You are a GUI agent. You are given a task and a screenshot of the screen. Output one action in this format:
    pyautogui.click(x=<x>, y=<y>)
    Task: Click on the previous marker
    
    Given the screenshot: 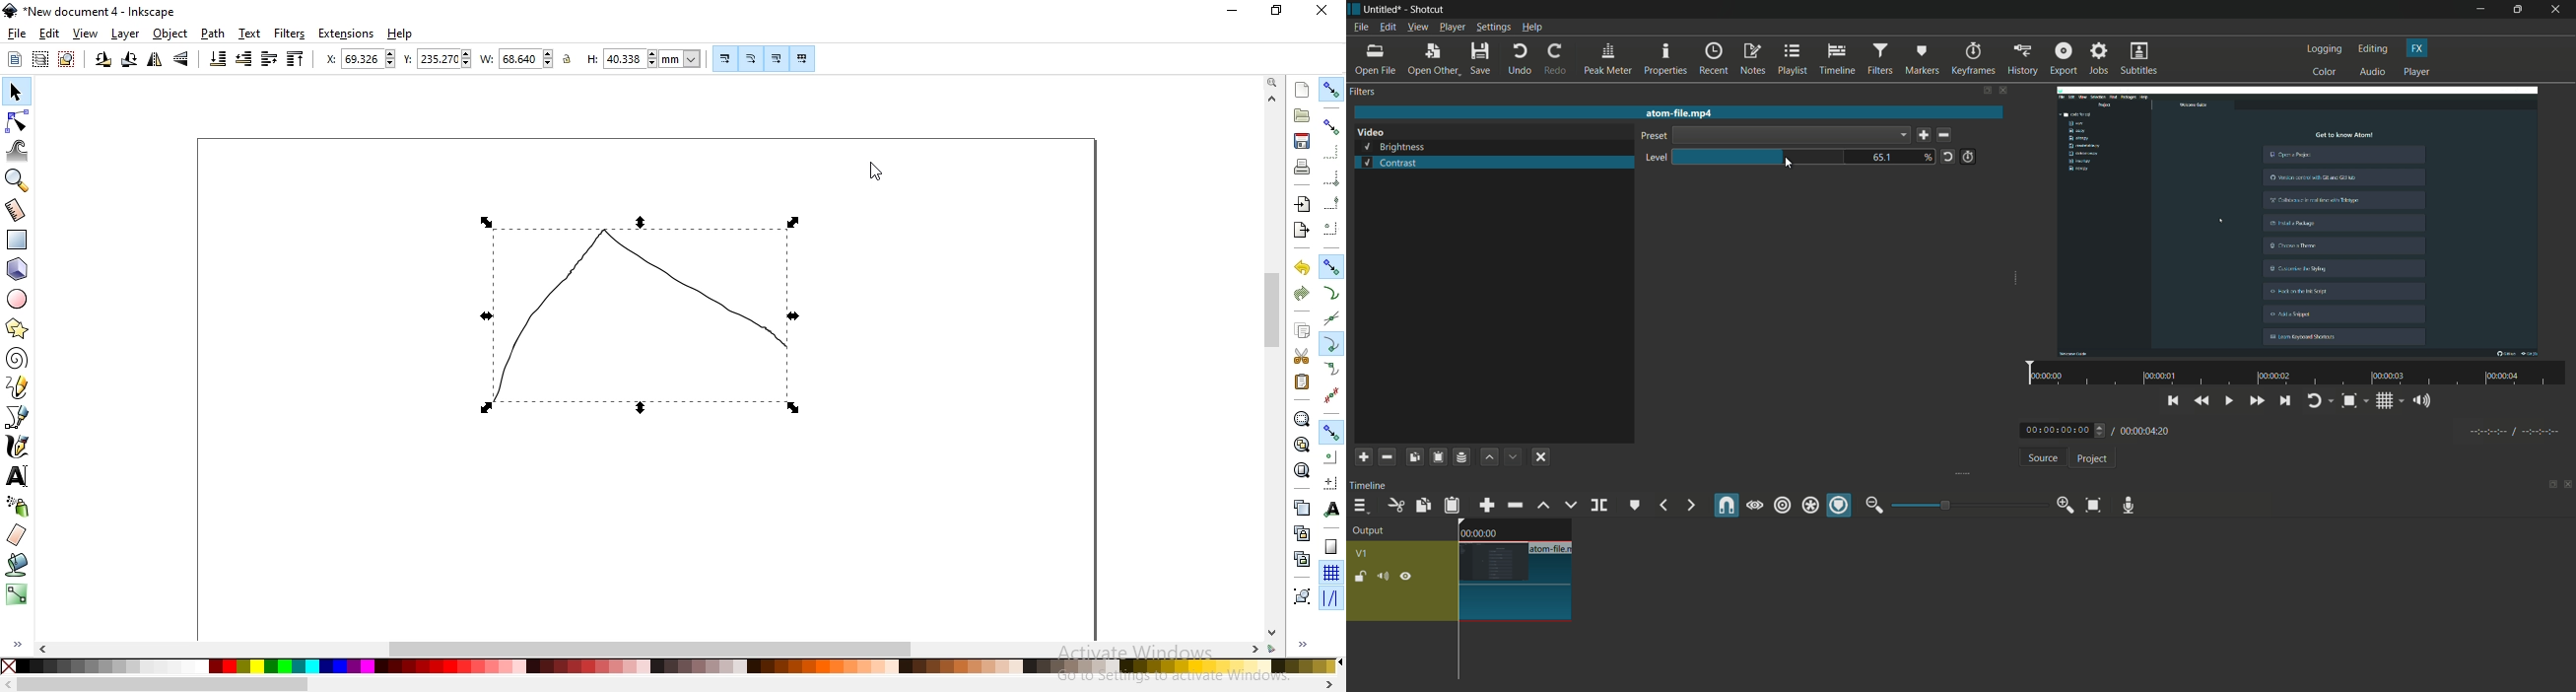 What is the action you would take?
    pyautogui.click(x=1663, y=506)
    